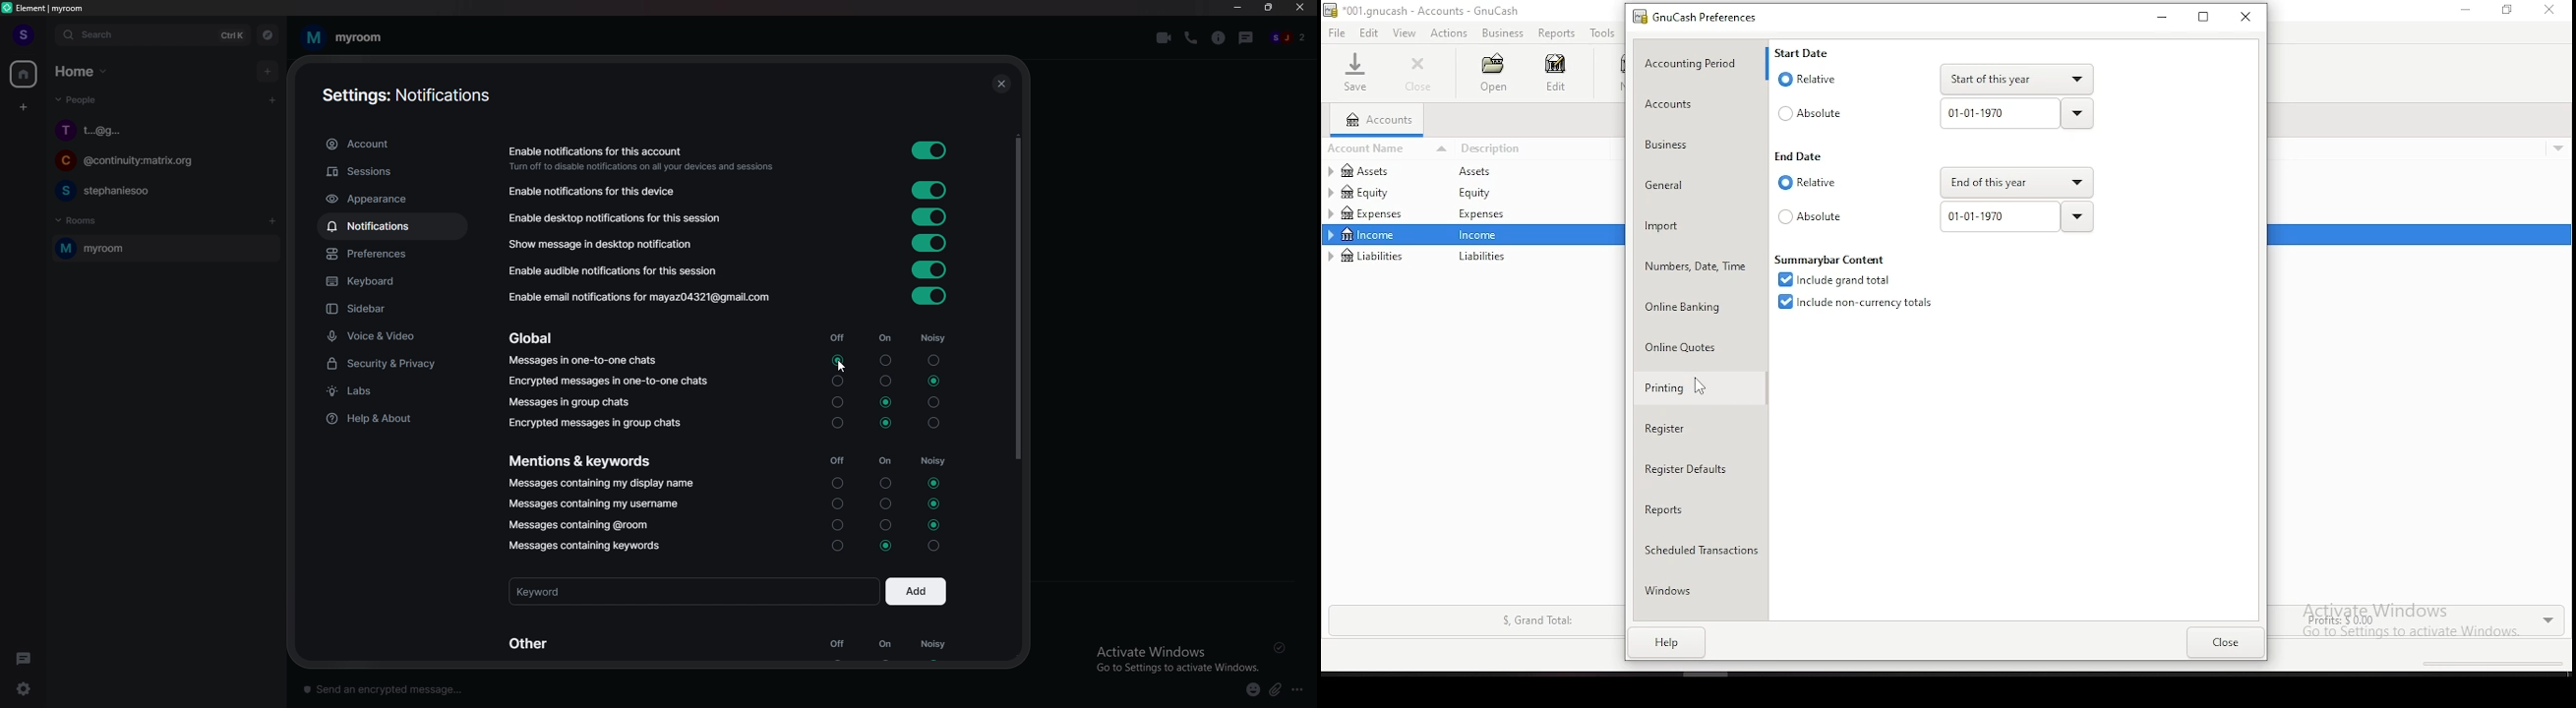 The height and width of the screenshot is (728, 2576). Describe the element at coordinates (407, 335) in the screenshot. I see `voice and video` at that location.